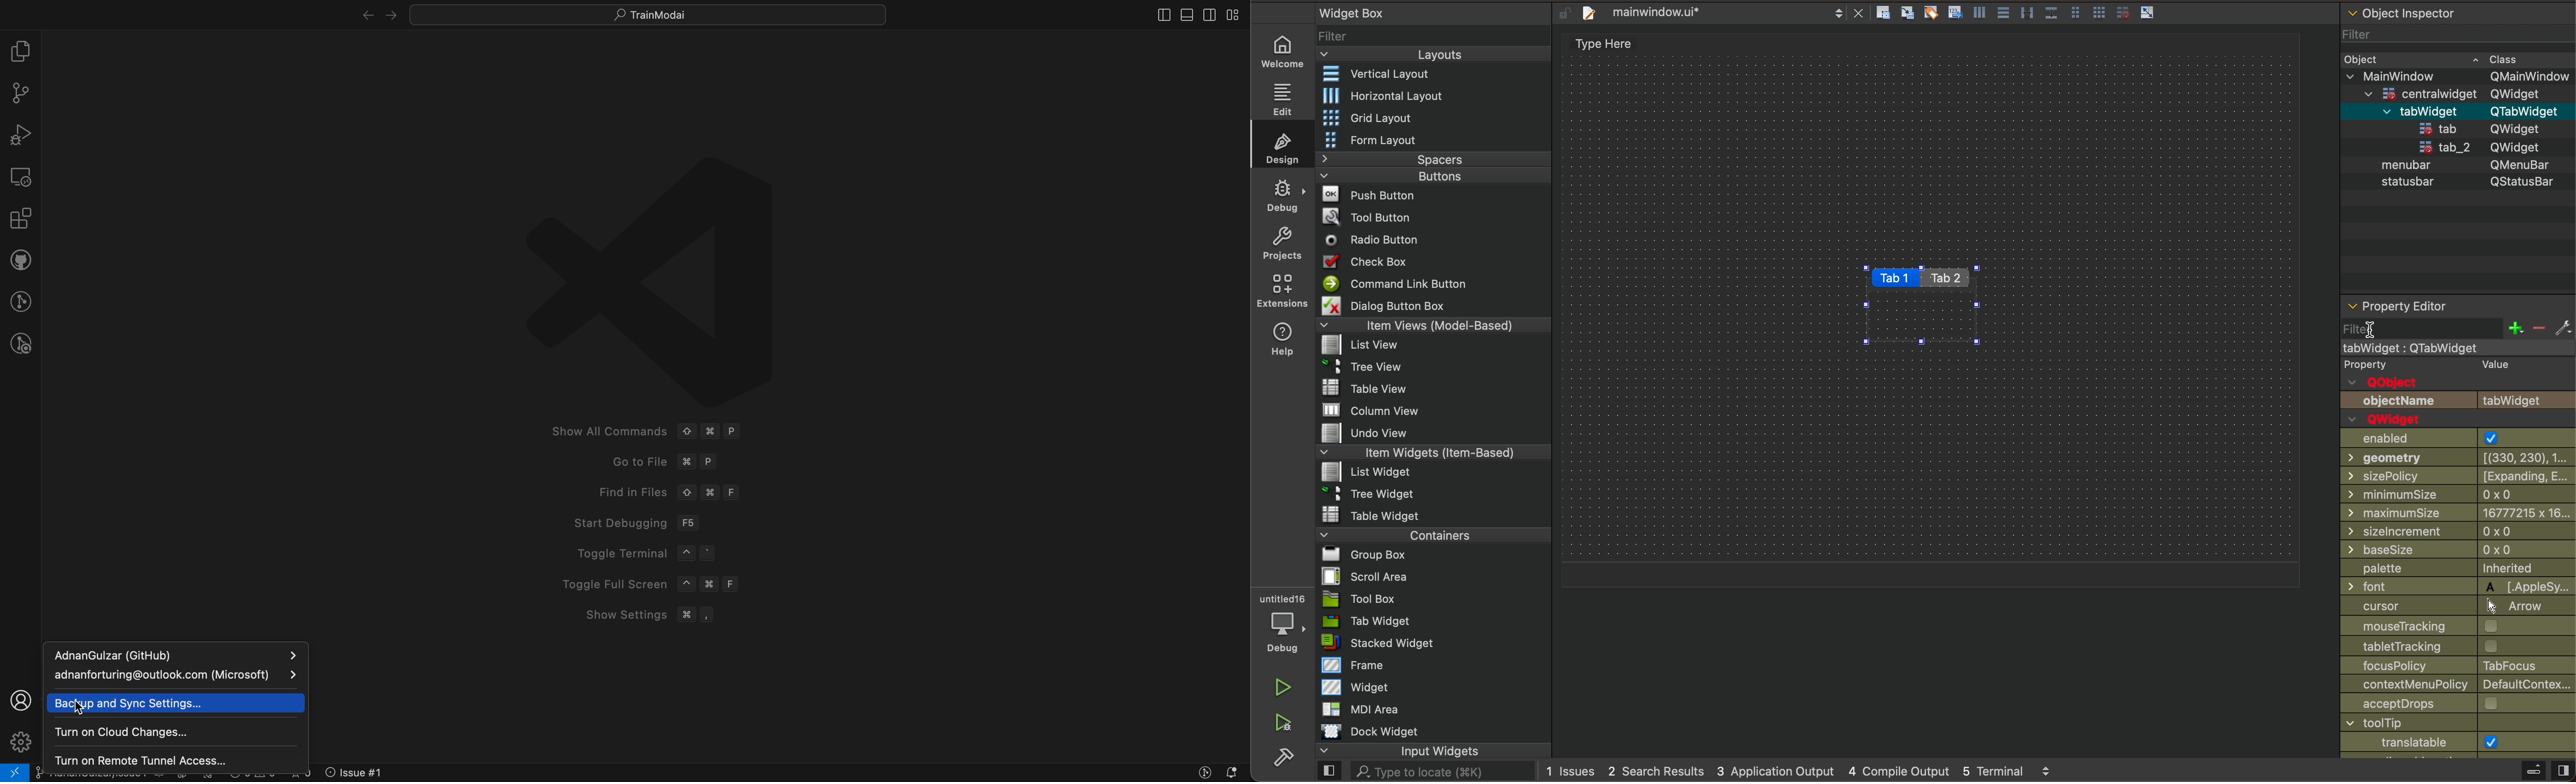 The height and width of the screenshot is (784, 2576). Describe the element at coordinates (1386, 731) in the screenshot. I see `Dock widget` at that location.